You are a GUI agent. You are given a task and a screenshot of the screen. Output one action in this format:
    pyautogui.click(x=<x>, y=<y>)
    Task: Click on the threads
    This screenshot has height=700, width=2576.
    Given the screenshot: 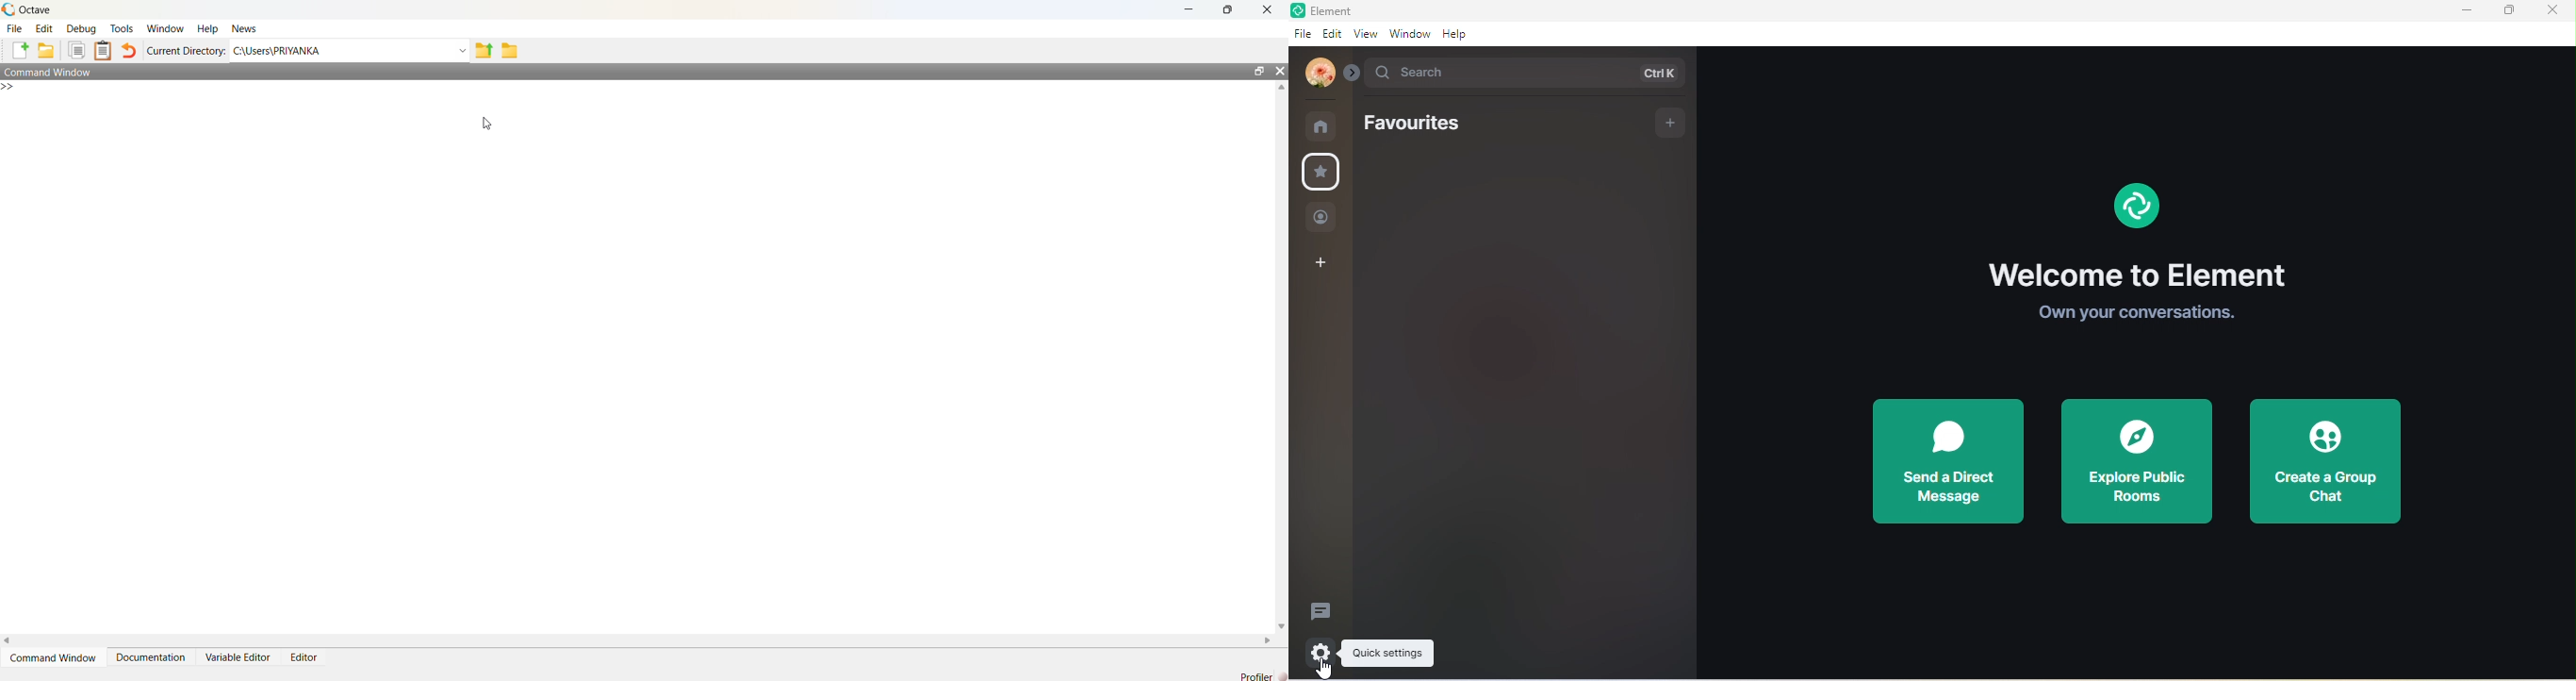 What is the action you would take?
    pyautogui.click(x=1327, y=606)
    